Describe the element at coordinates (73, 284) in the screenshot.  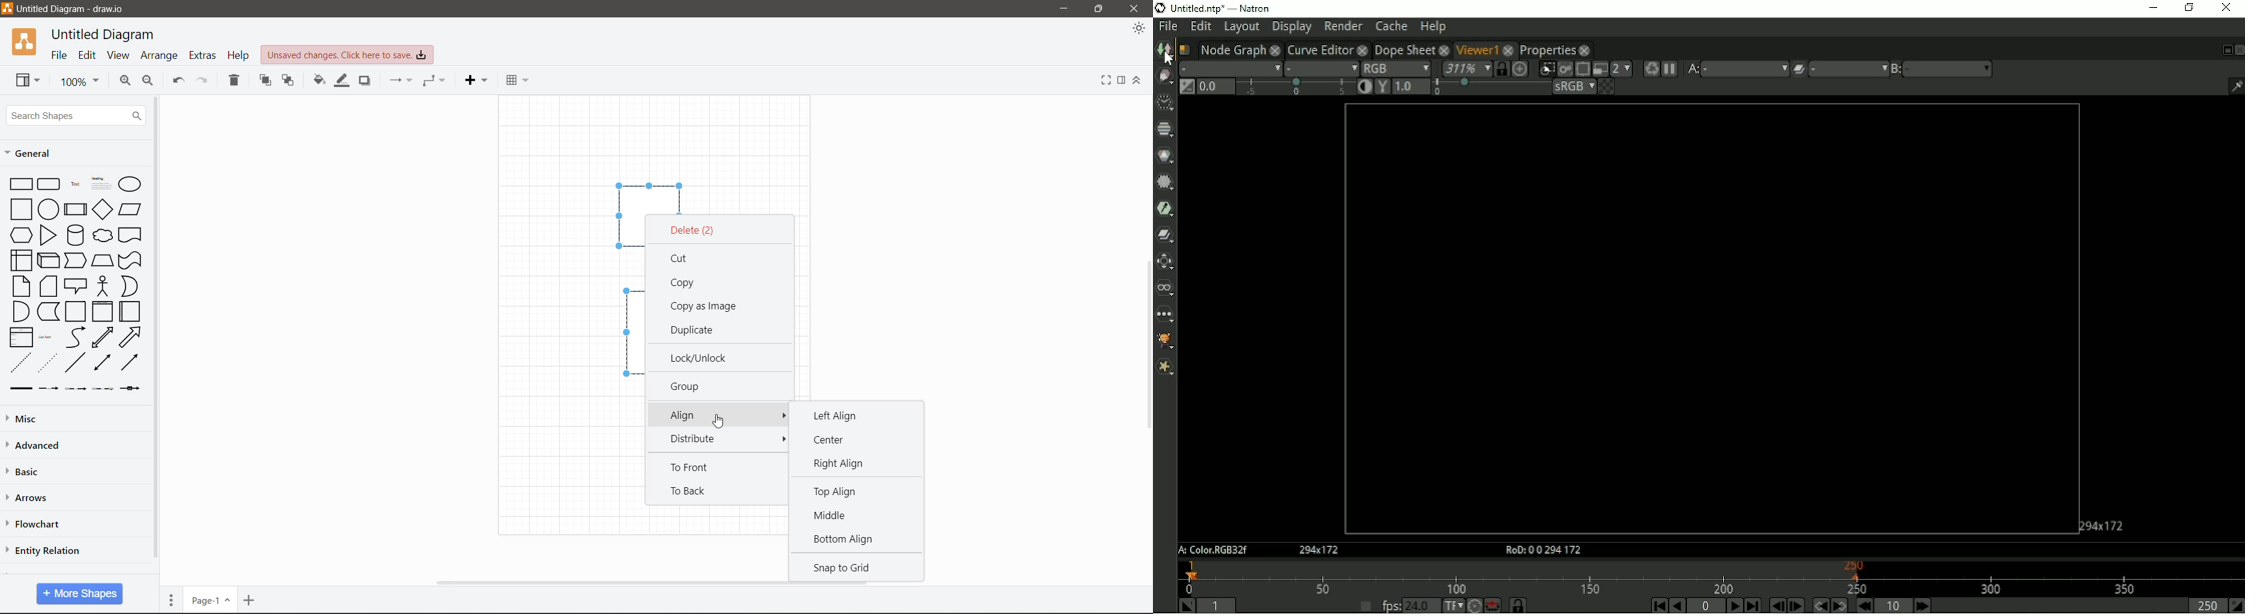
I see `Shapes available in General` at that location.